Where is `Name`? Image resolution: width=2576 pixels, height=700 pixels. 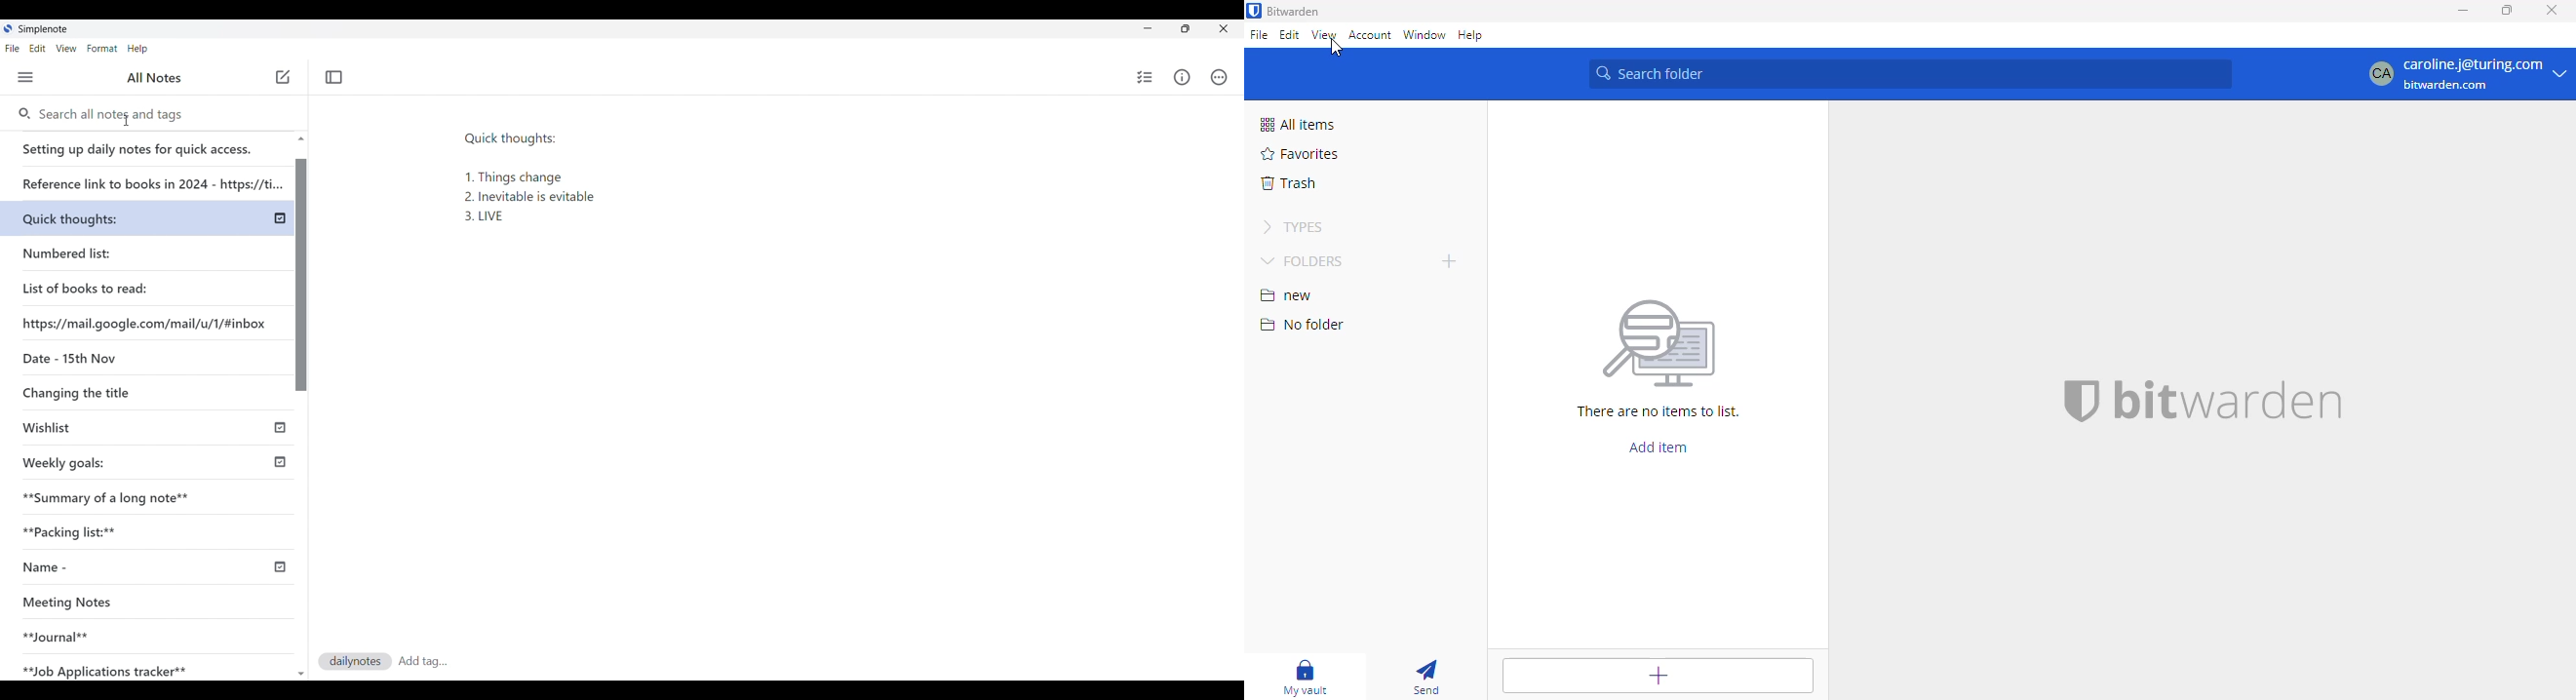 Name is located at coordinates (93, 568).